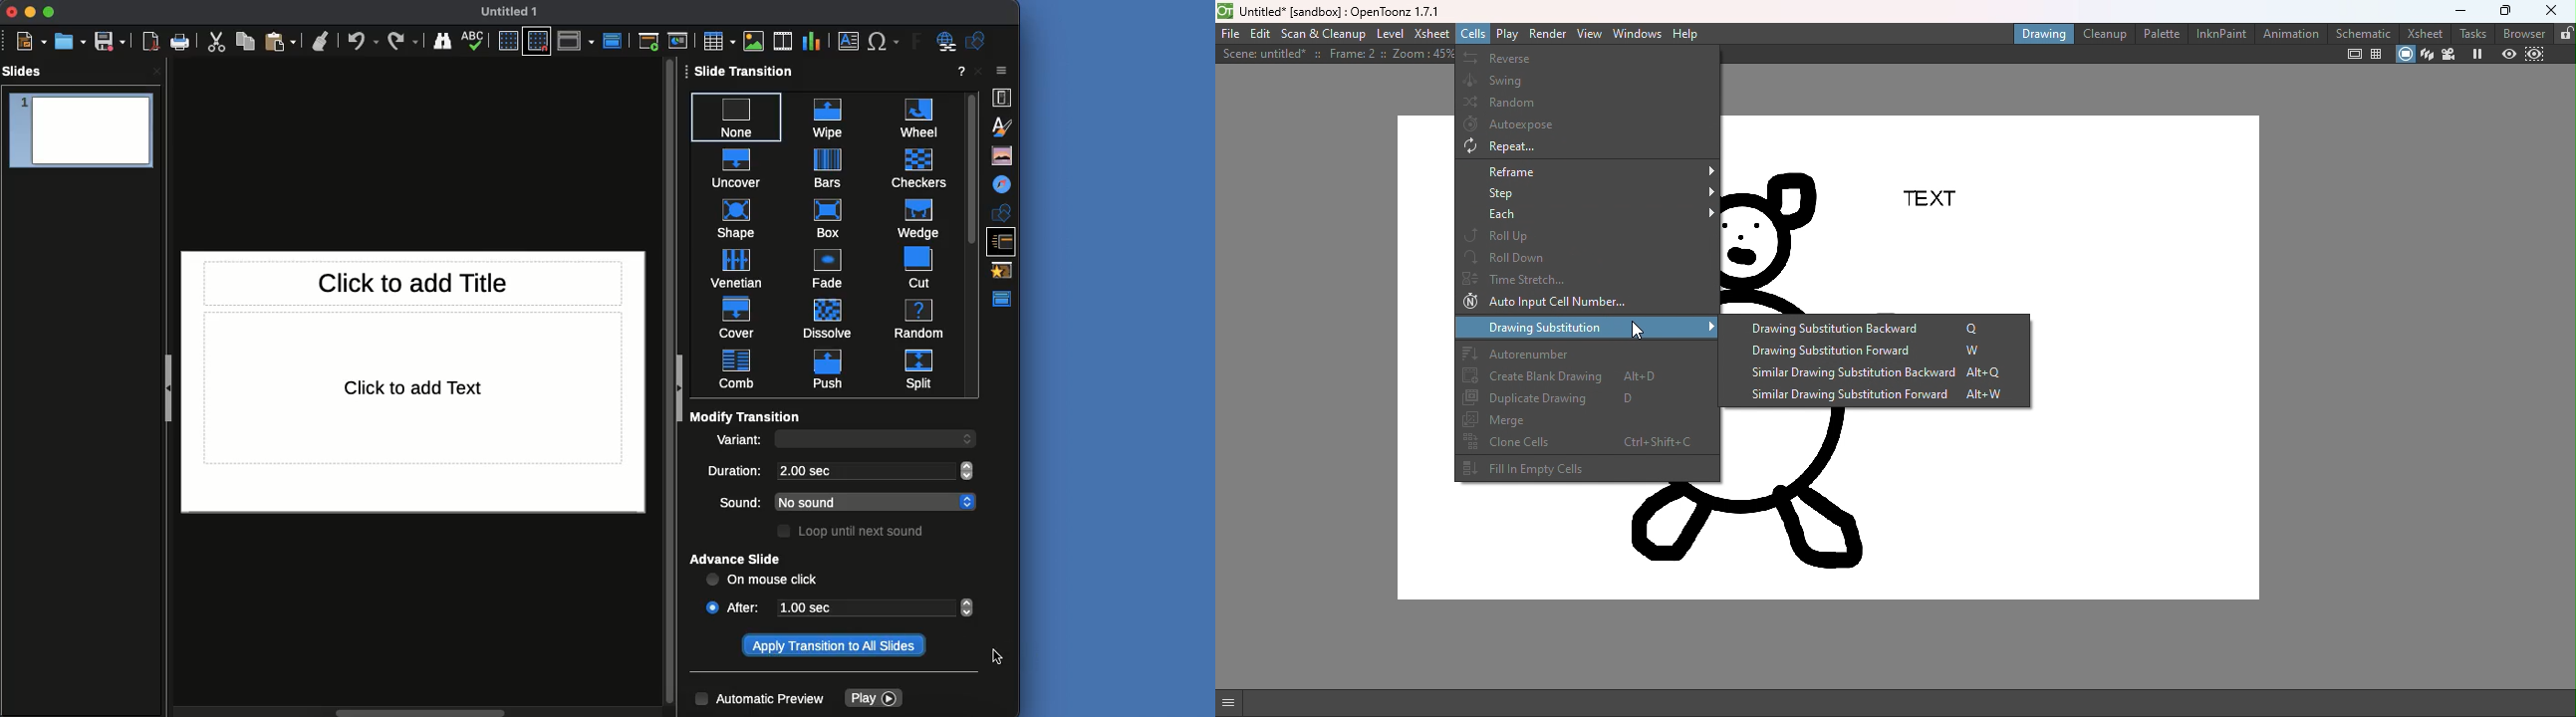 The width and height of the screenshot is (2576, 728). What do you see at coordinates (1592, 124) in the screenshot?
I see `Autoexpose` at bounding box center [1592, 124].